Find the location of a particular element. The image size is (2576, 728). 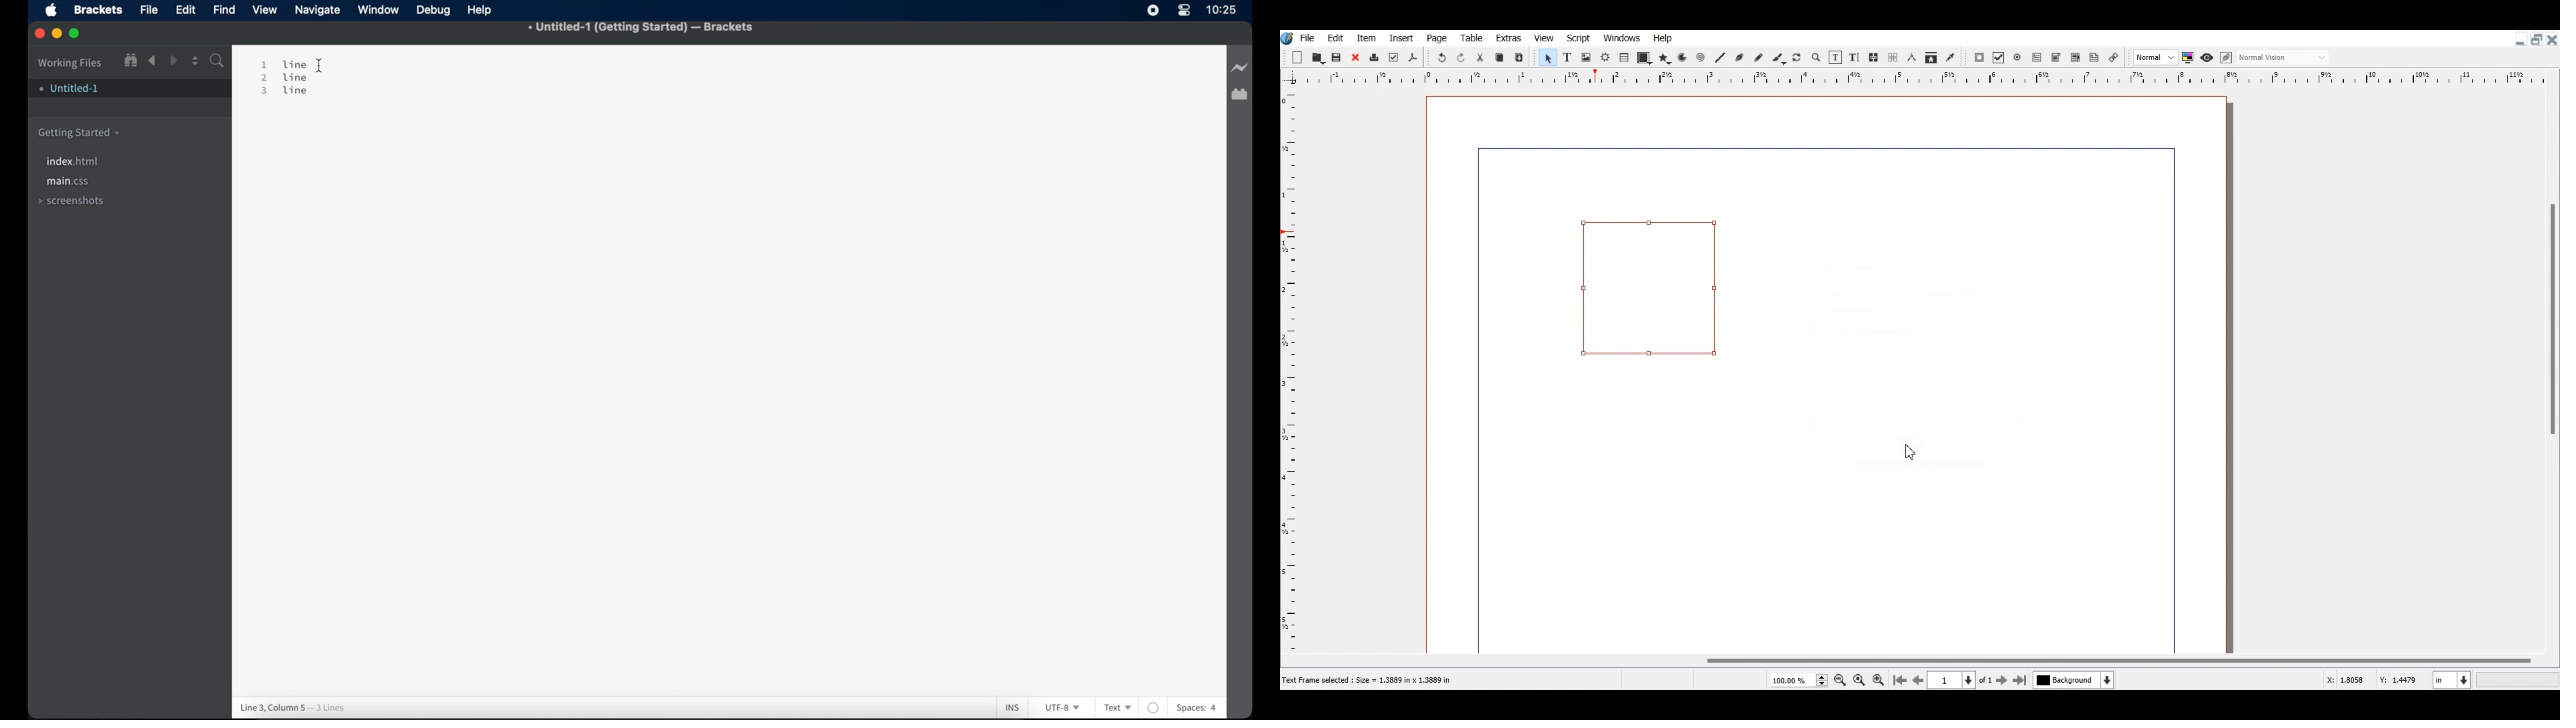

Zoom to 100% is located at coordinates (1859, 679).